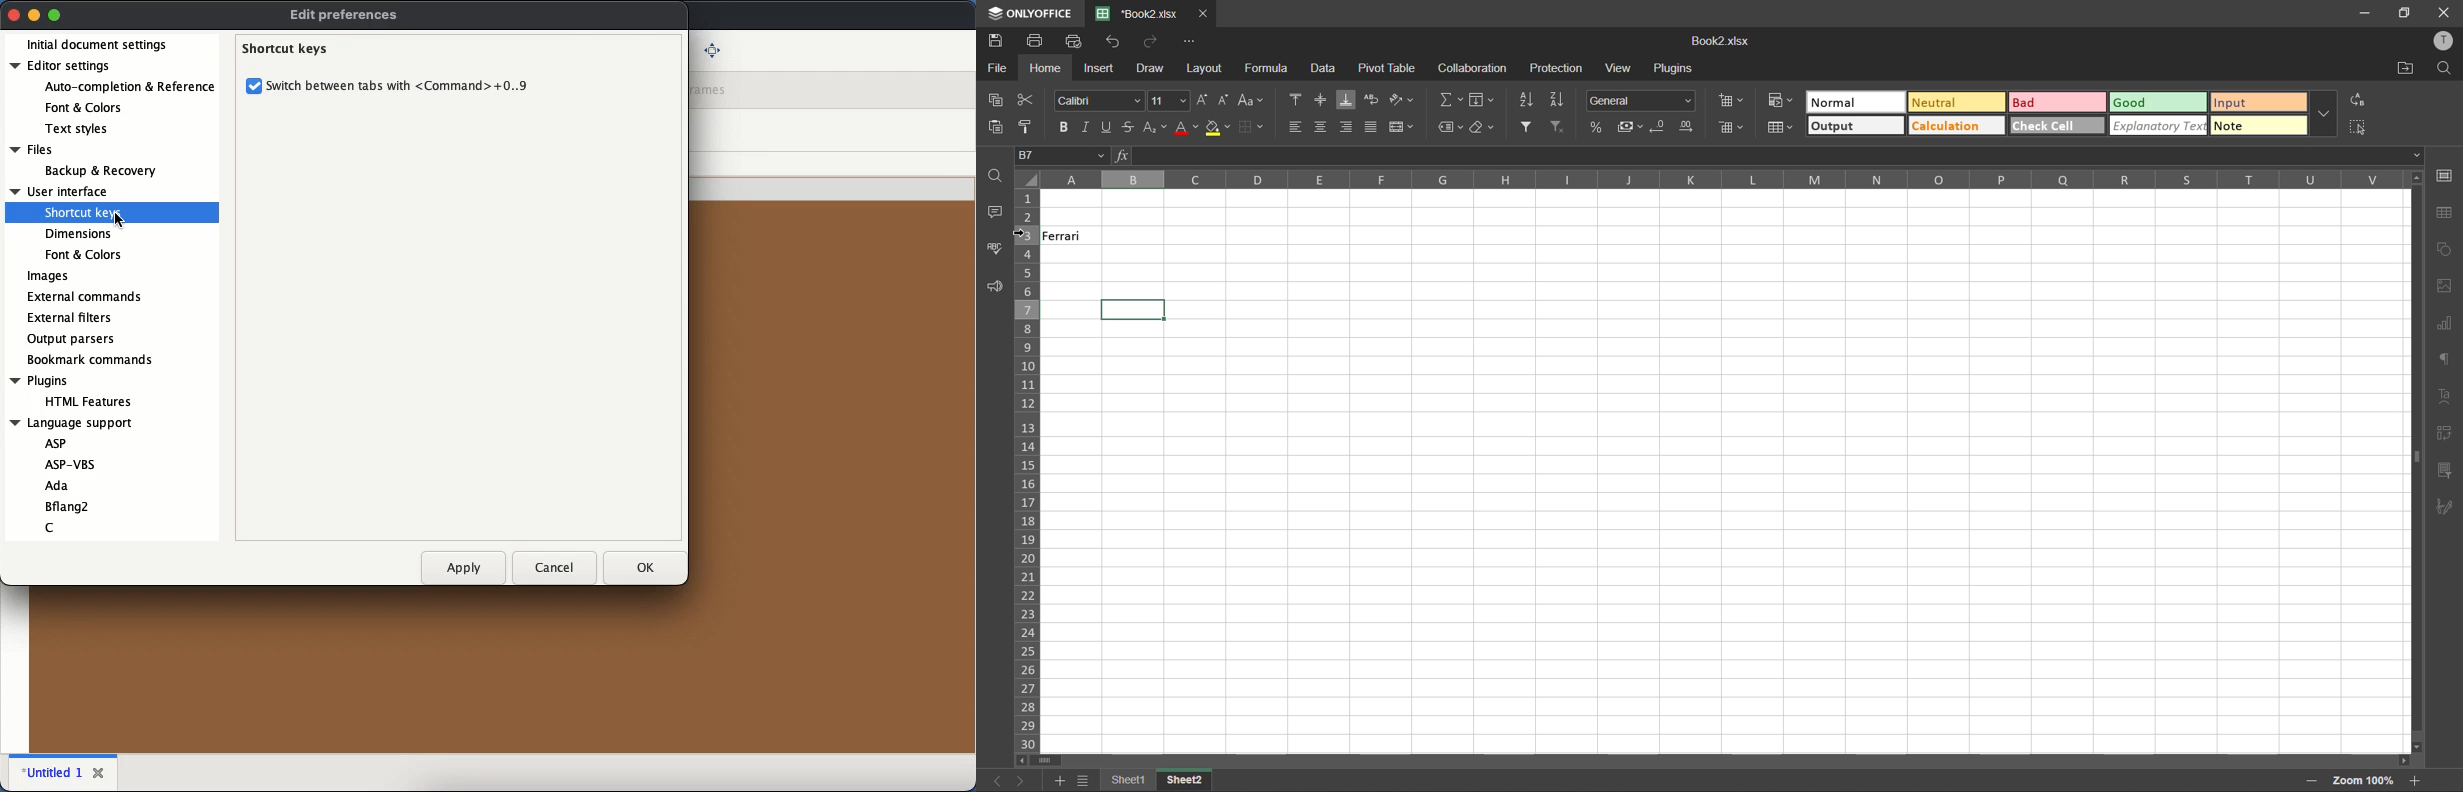 Image resolution: width=2464 pixels, height=812 pixels. Describe the element at coordinates (1250, 100) in the screenshot. I see `change case` at that location.